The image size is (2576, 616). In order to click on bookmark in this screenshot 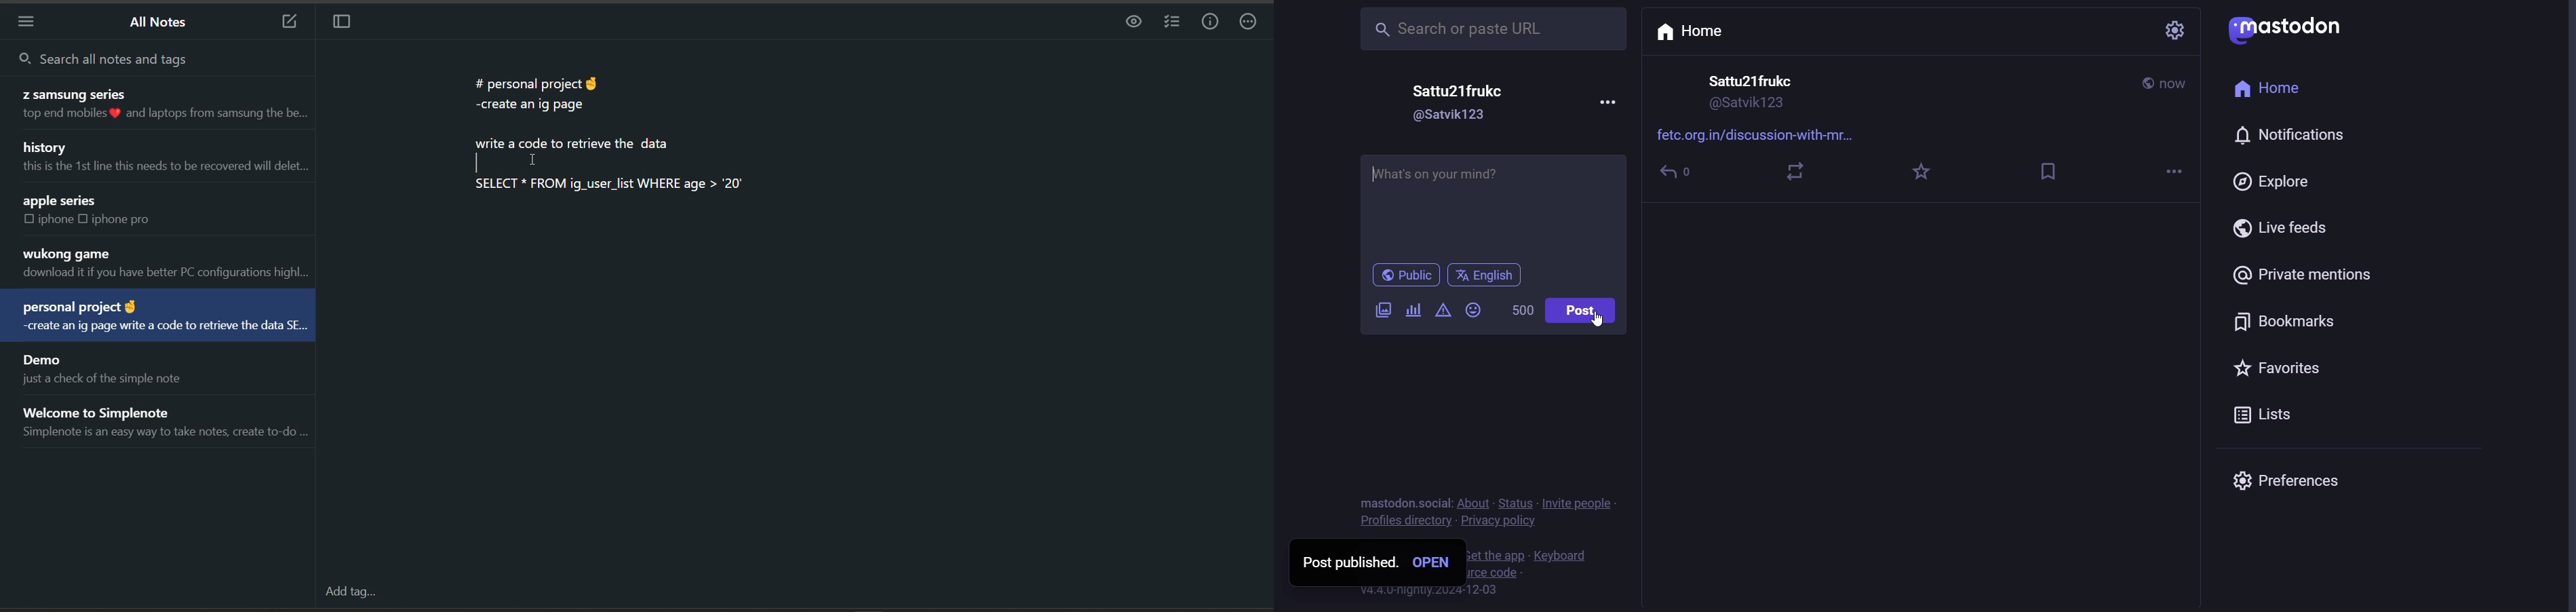, I will do `click(2286, 324)`.